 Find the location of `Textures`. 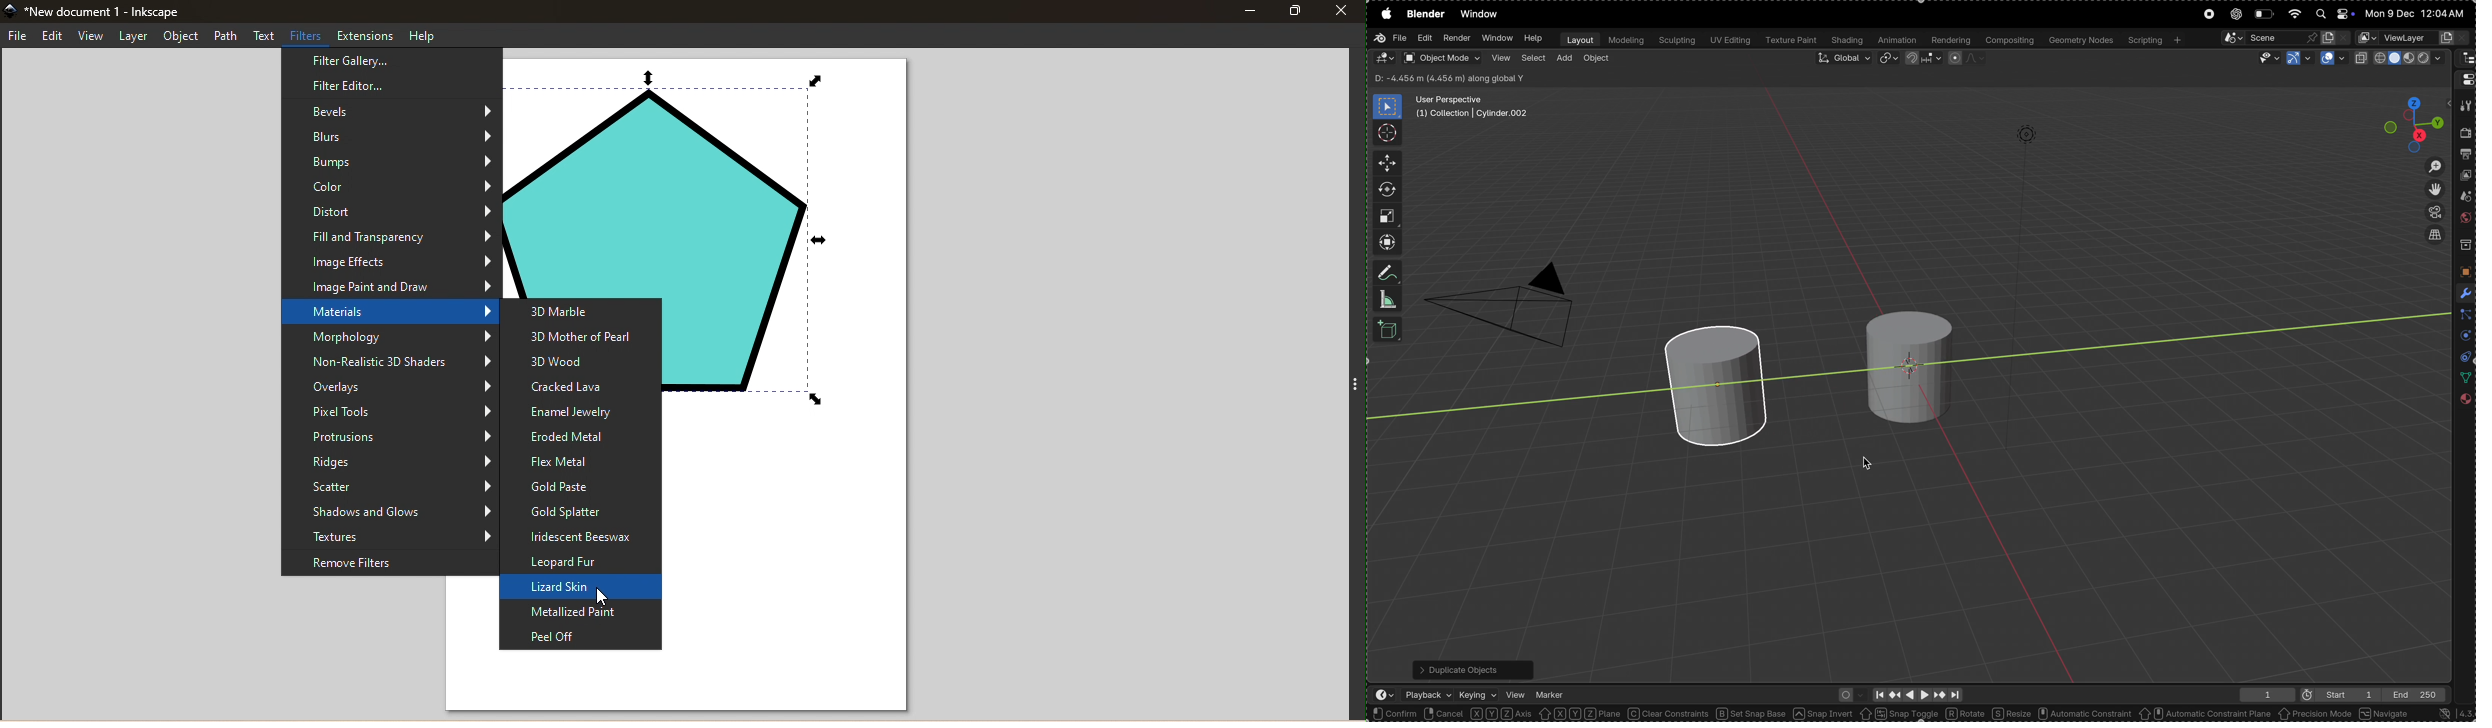

Textures is located at coordinates (389, 538).